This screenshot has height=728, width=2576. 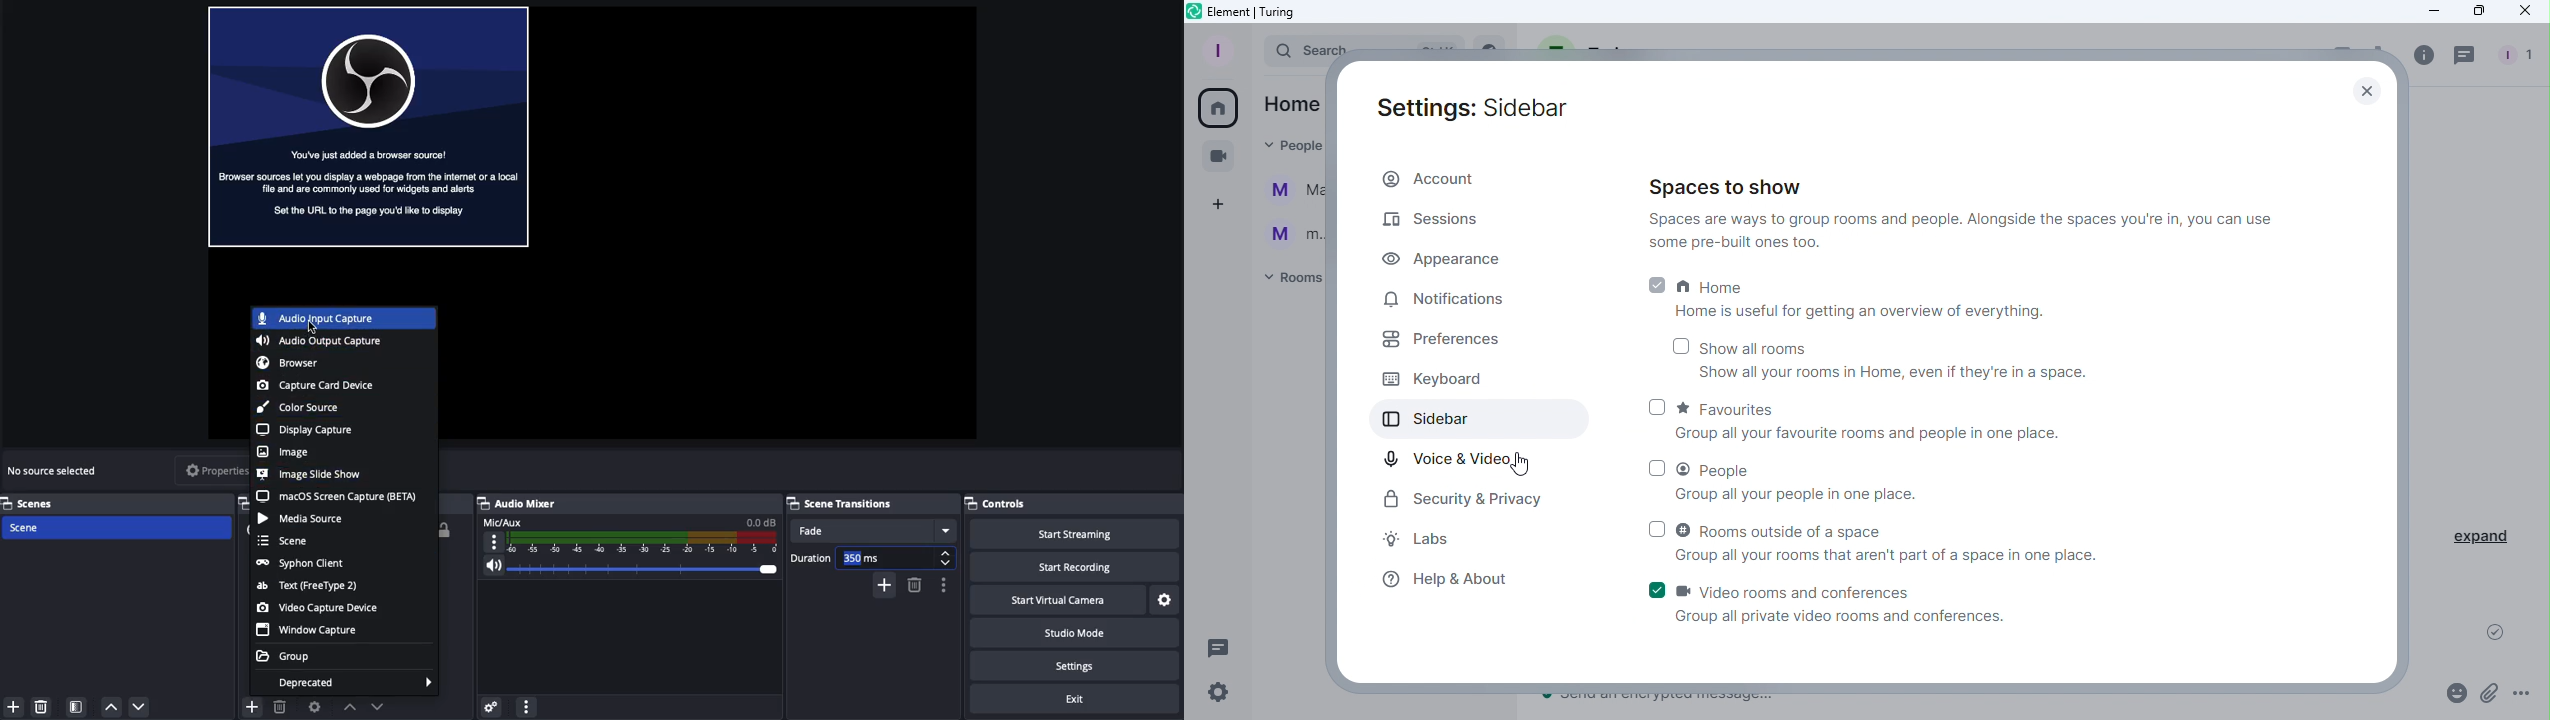 I want to click on Conferences, so click(x=1216, y=152).